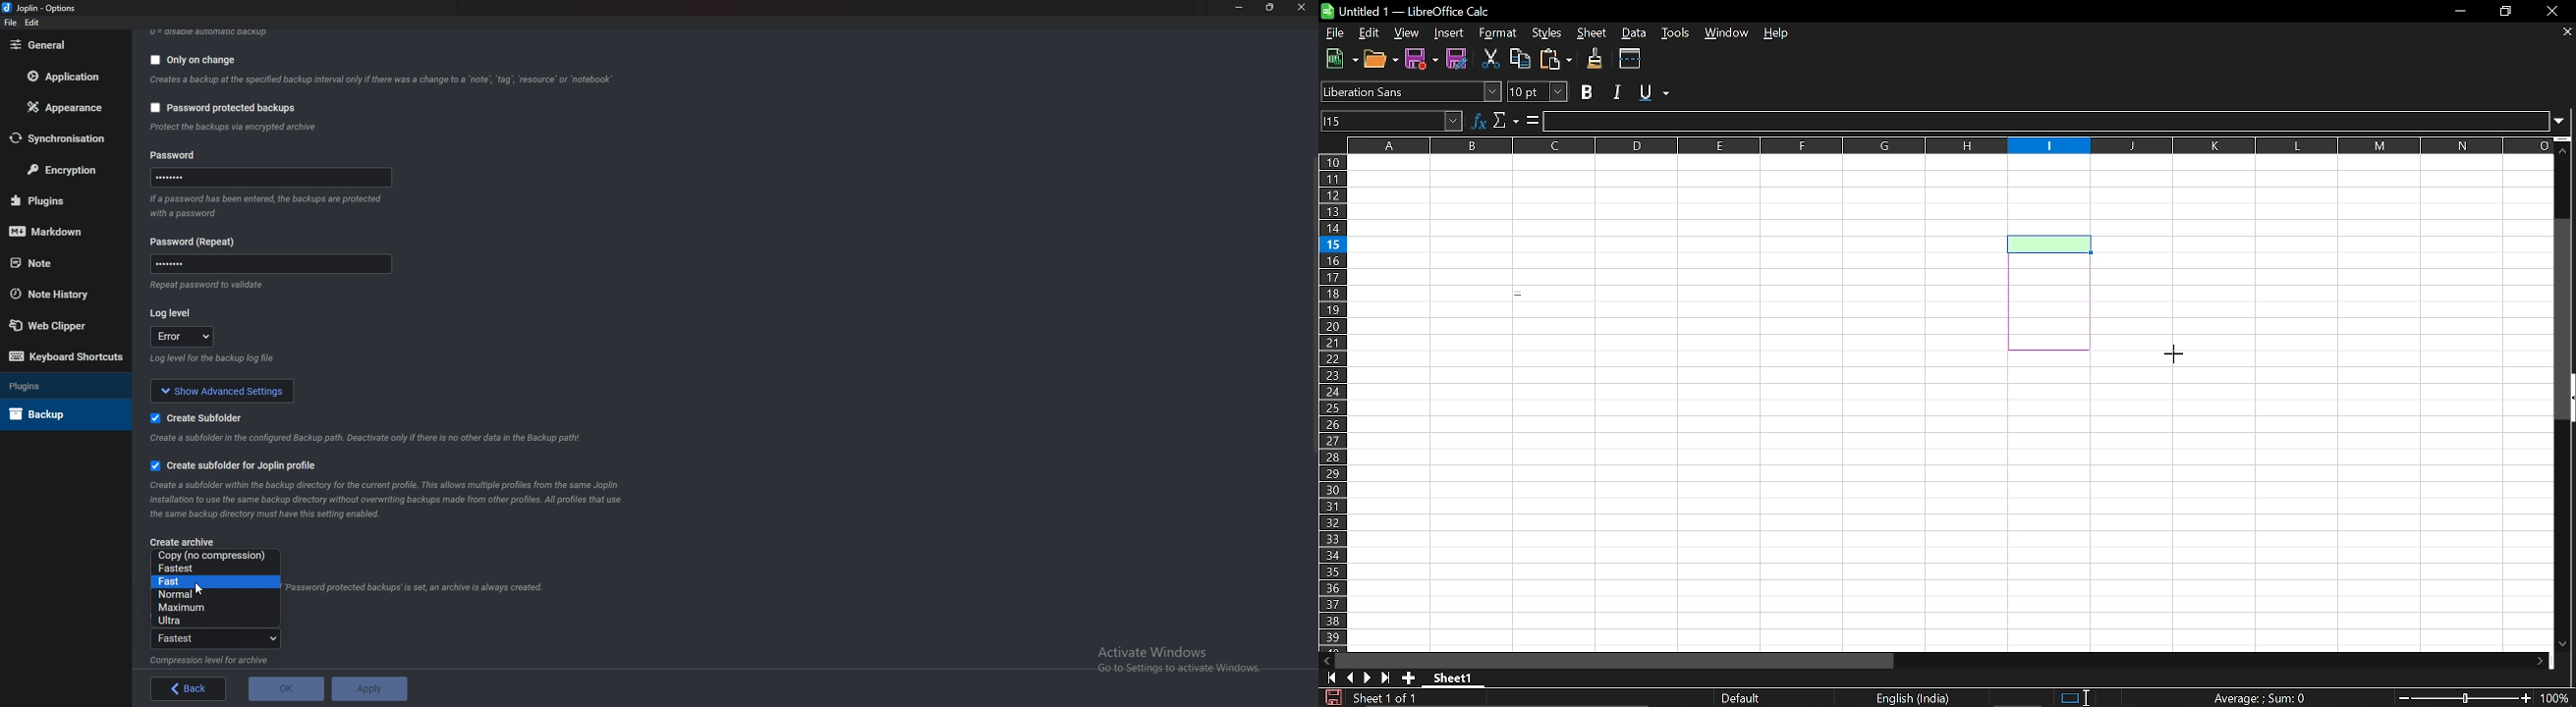 The width and height of the screenshot is (2576, 728). I want to click on Current window, so click(1416, 11).